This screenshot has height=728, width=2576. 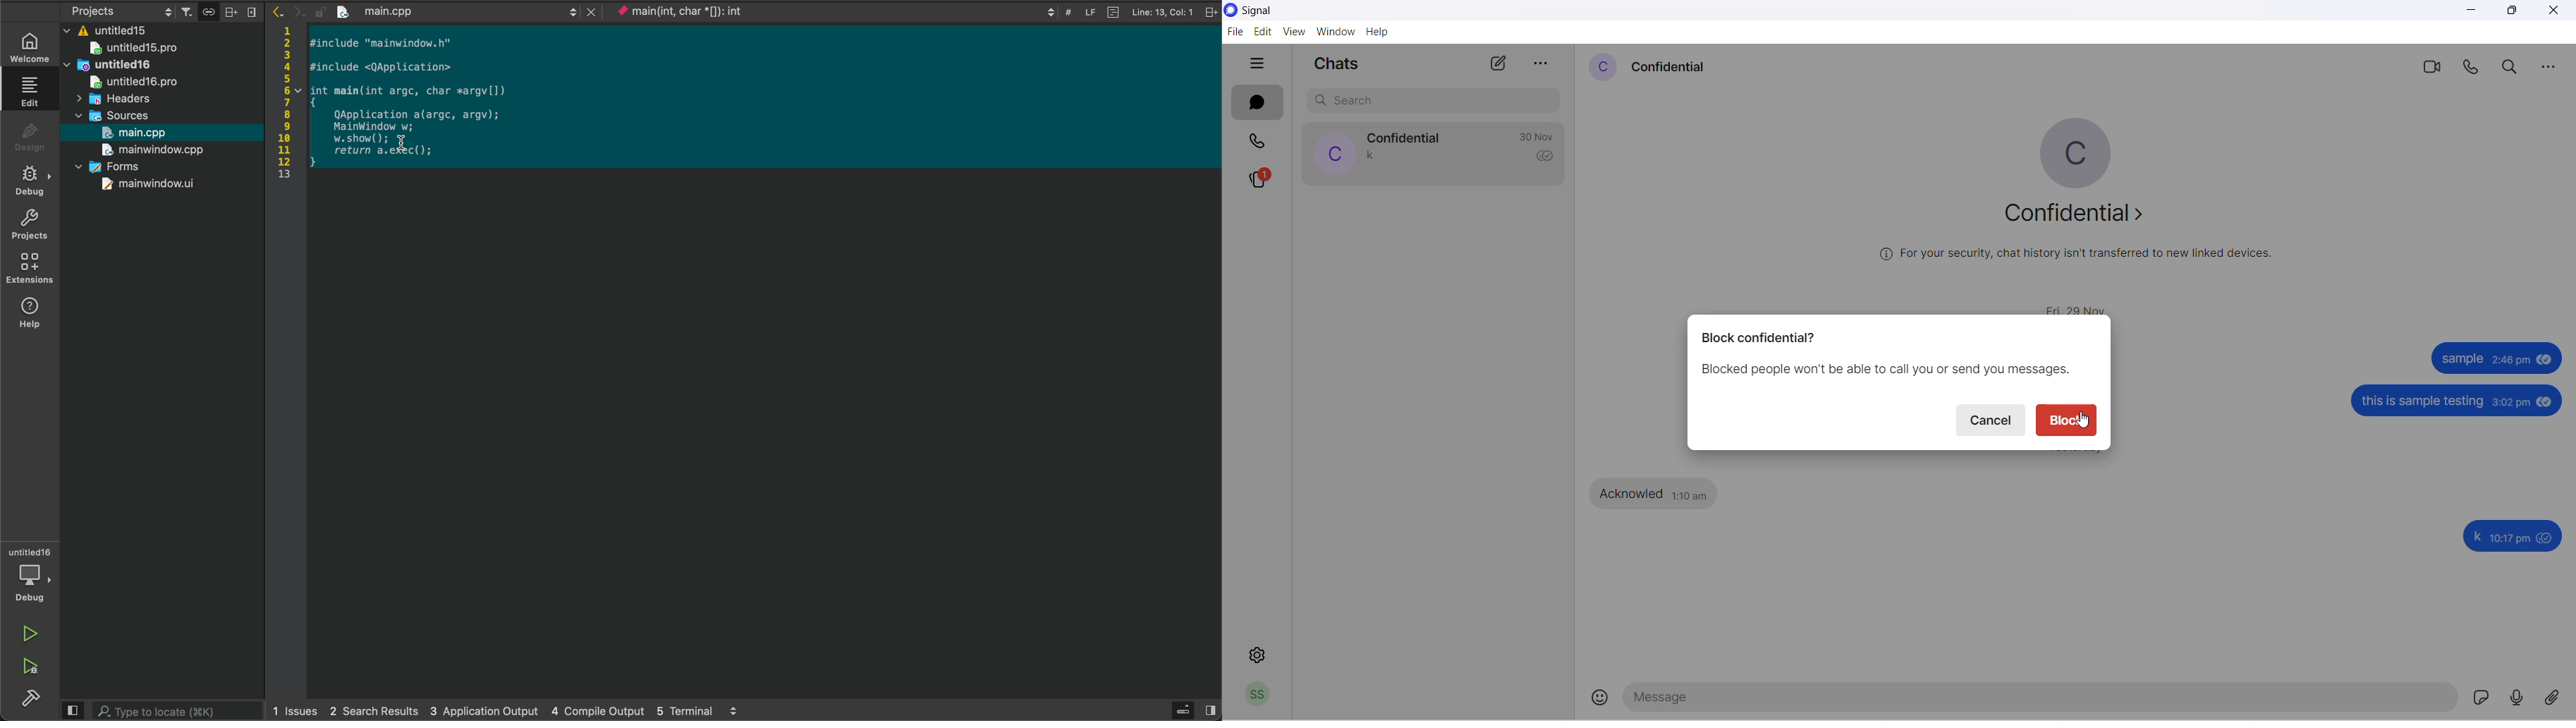 I want to click on 3:02  pm, so click(x=2511, y=402).